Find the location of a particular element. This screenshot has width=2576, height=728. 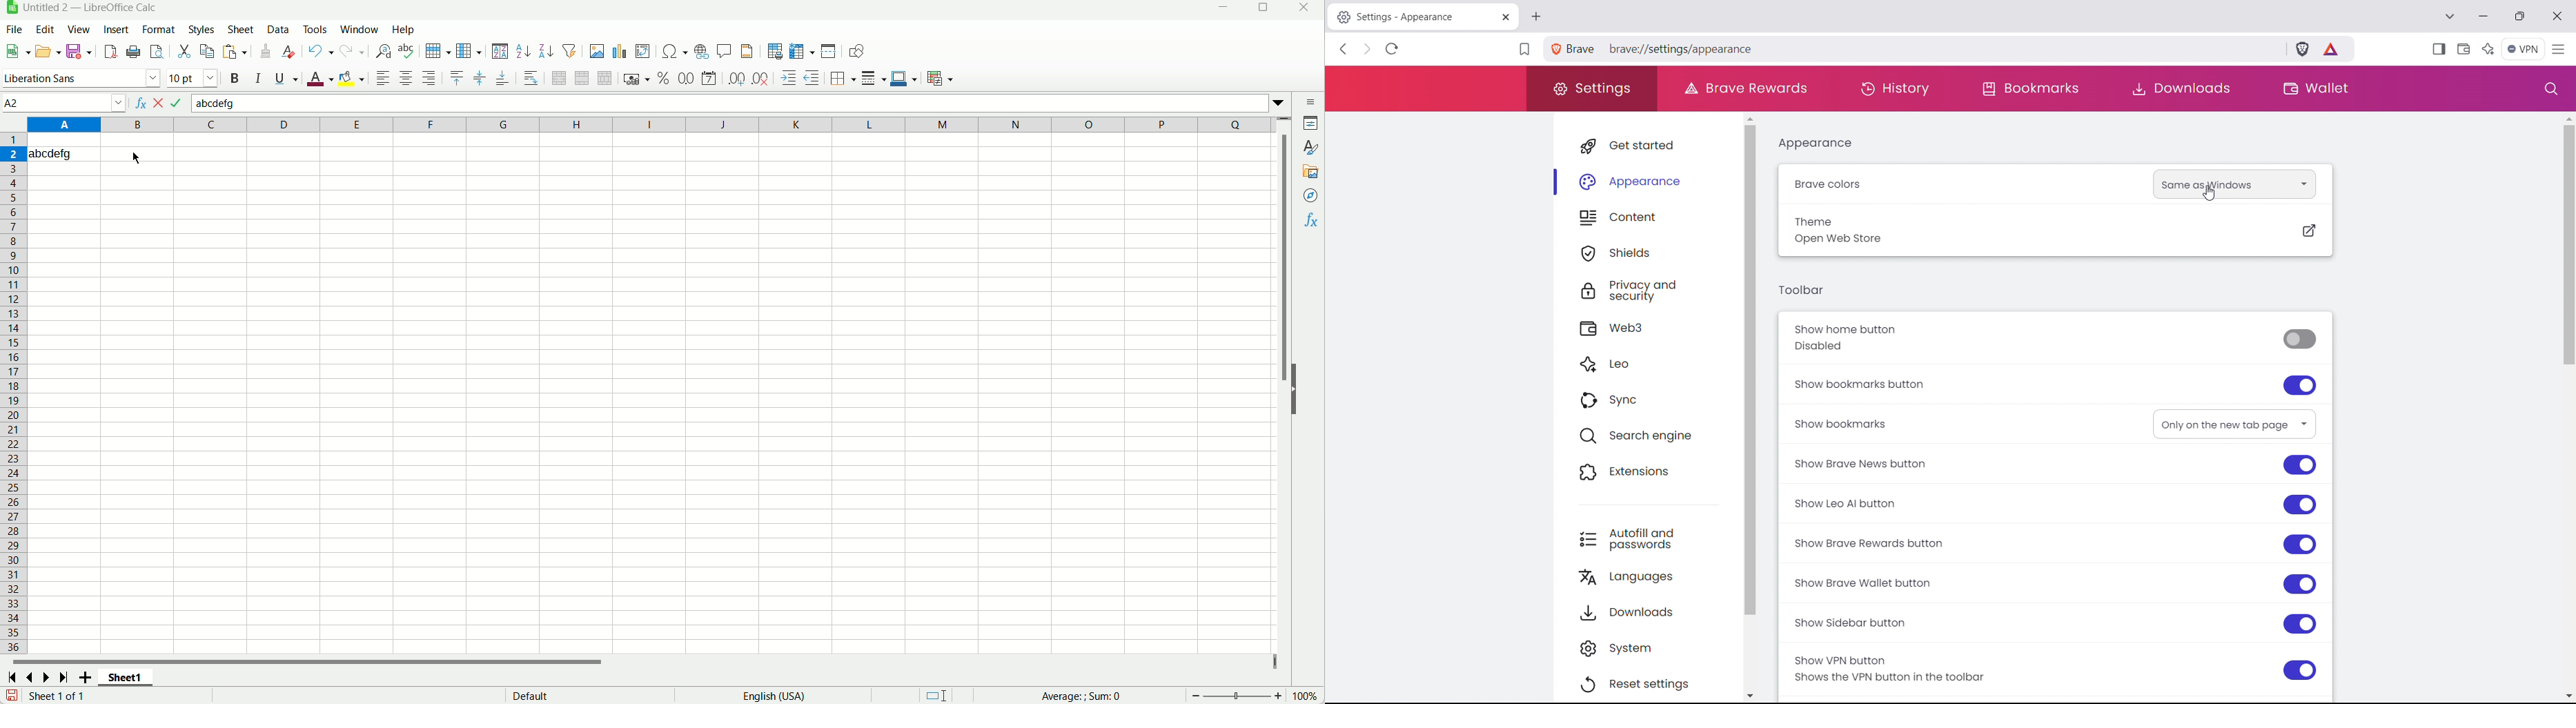

insert hyperlink is located at coordinates (700, 52).